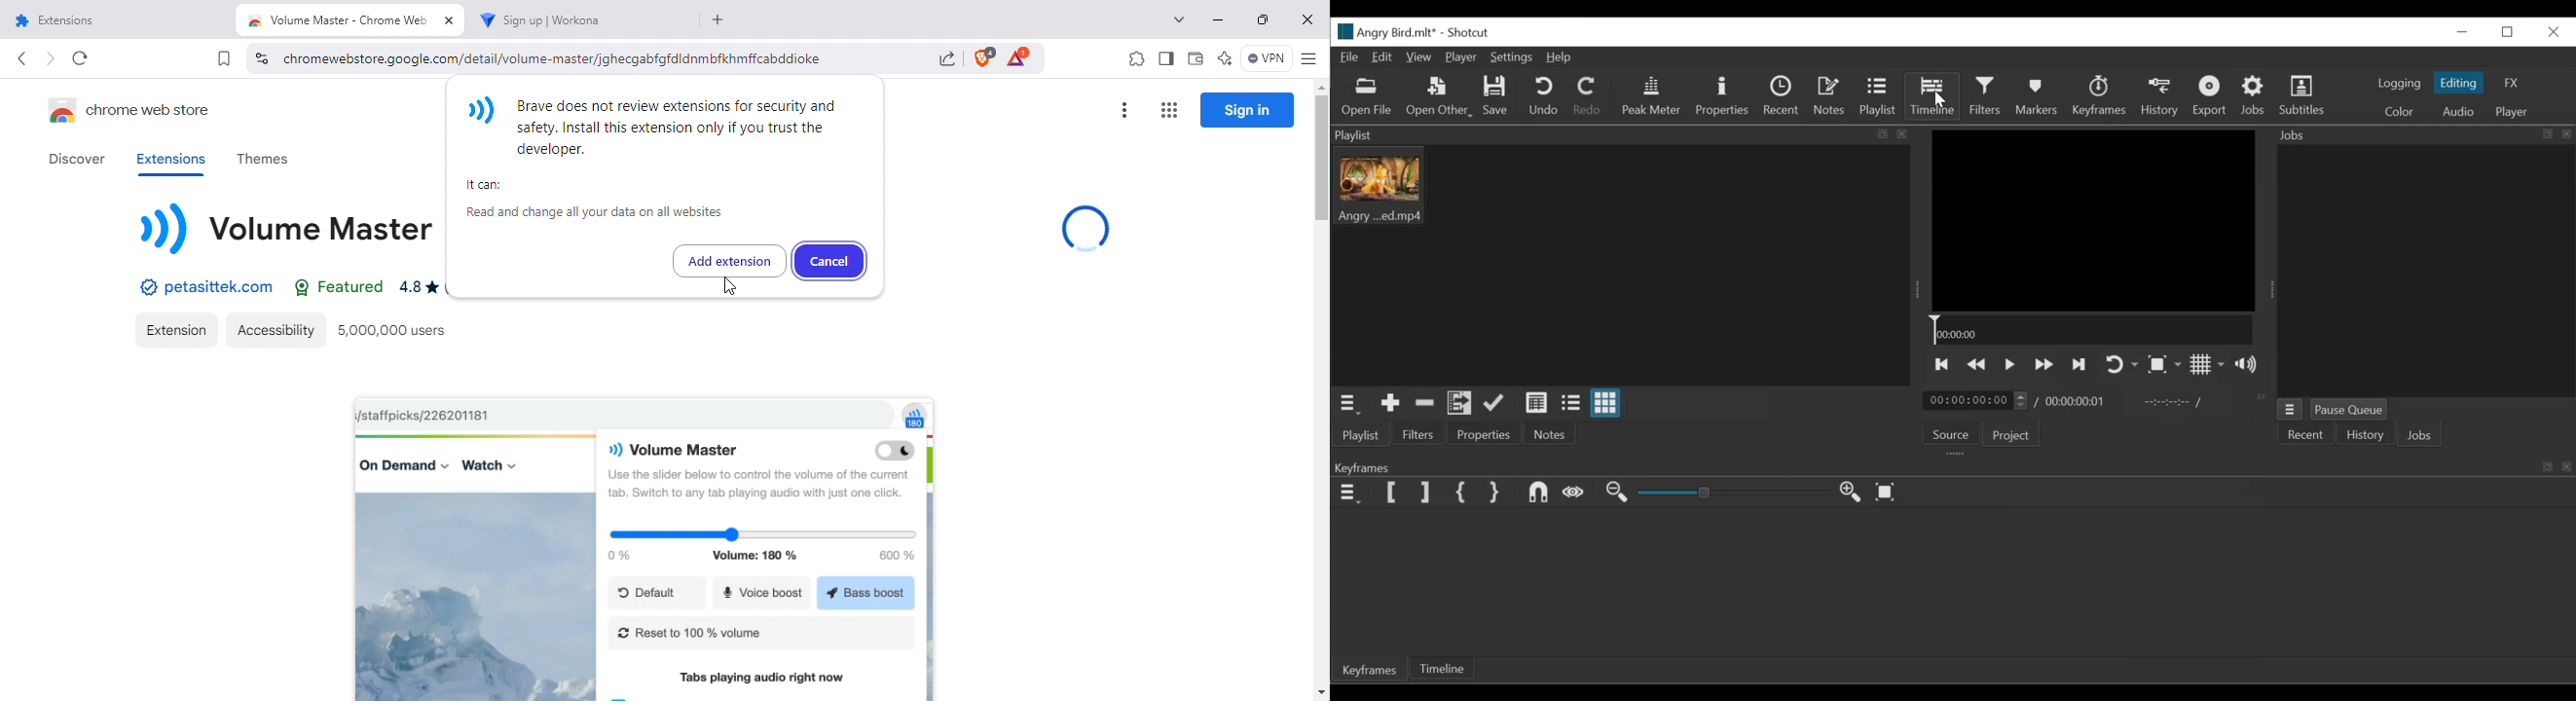 The width and height of the screenshot is (2576, 728). What do you see at coordinates (2290, 411) in the screenshot?
I see `Jobs Menu` at bounding box center [2290, 411].